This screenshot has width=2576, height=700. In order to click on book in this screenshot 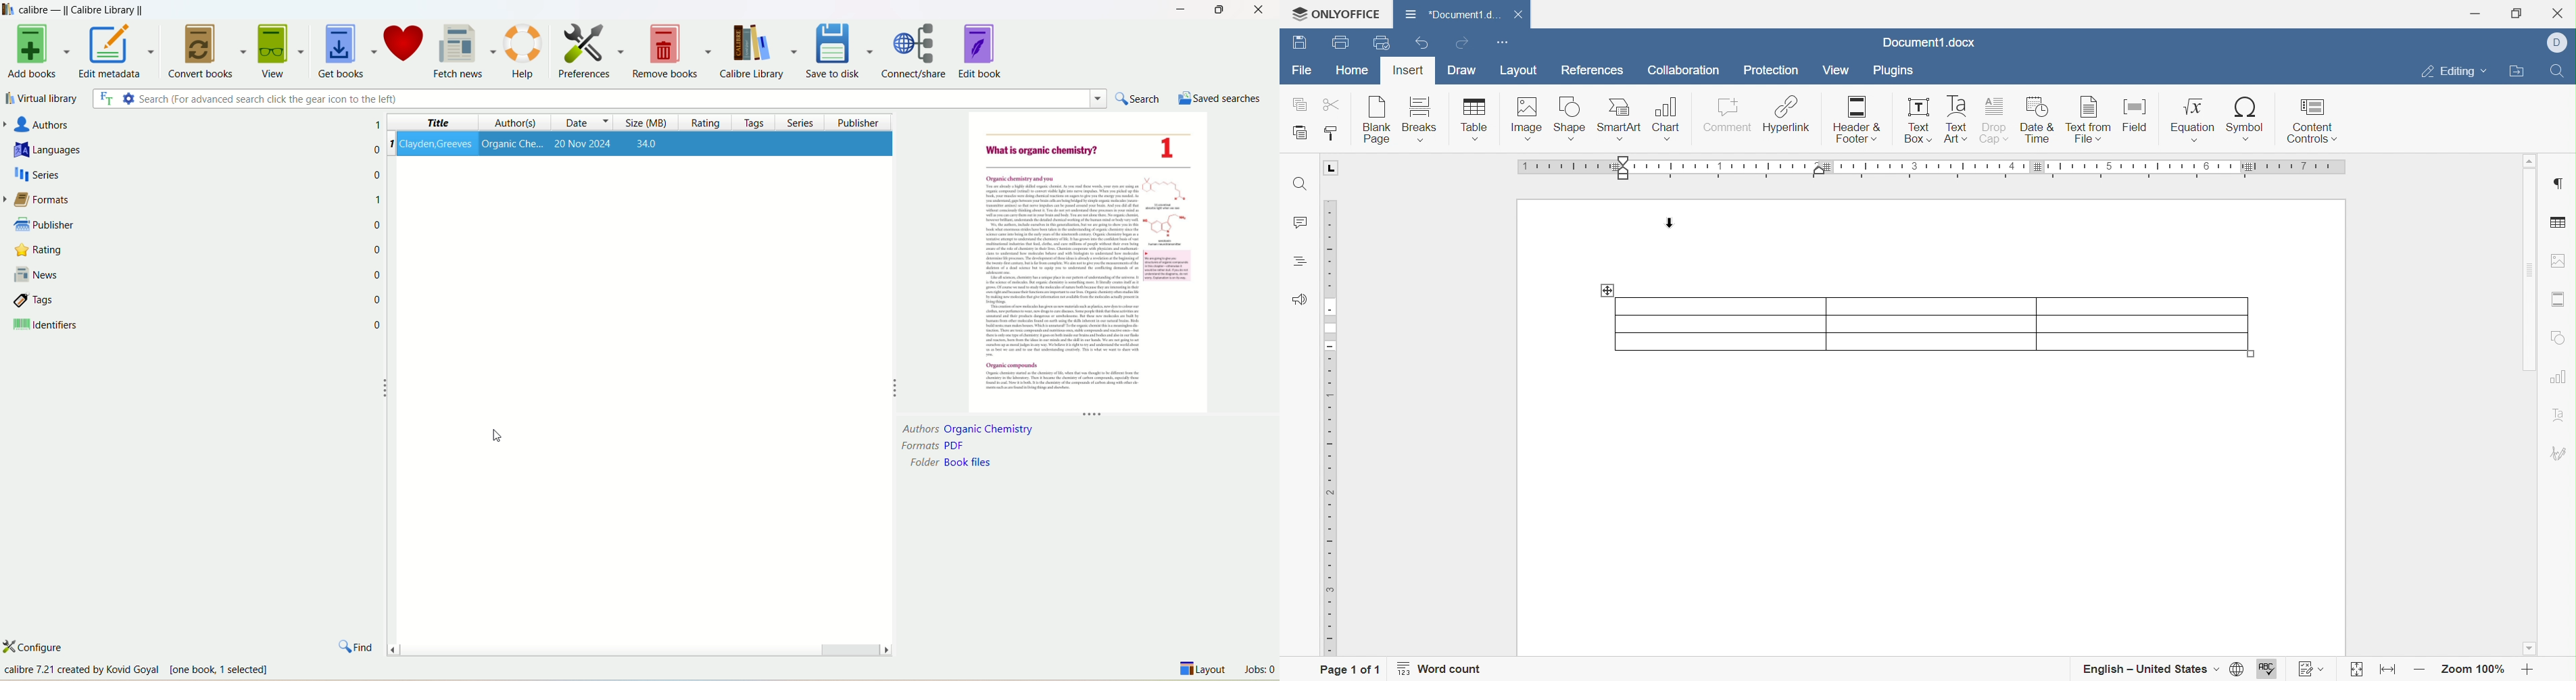, I will do `click(645, 146)`.